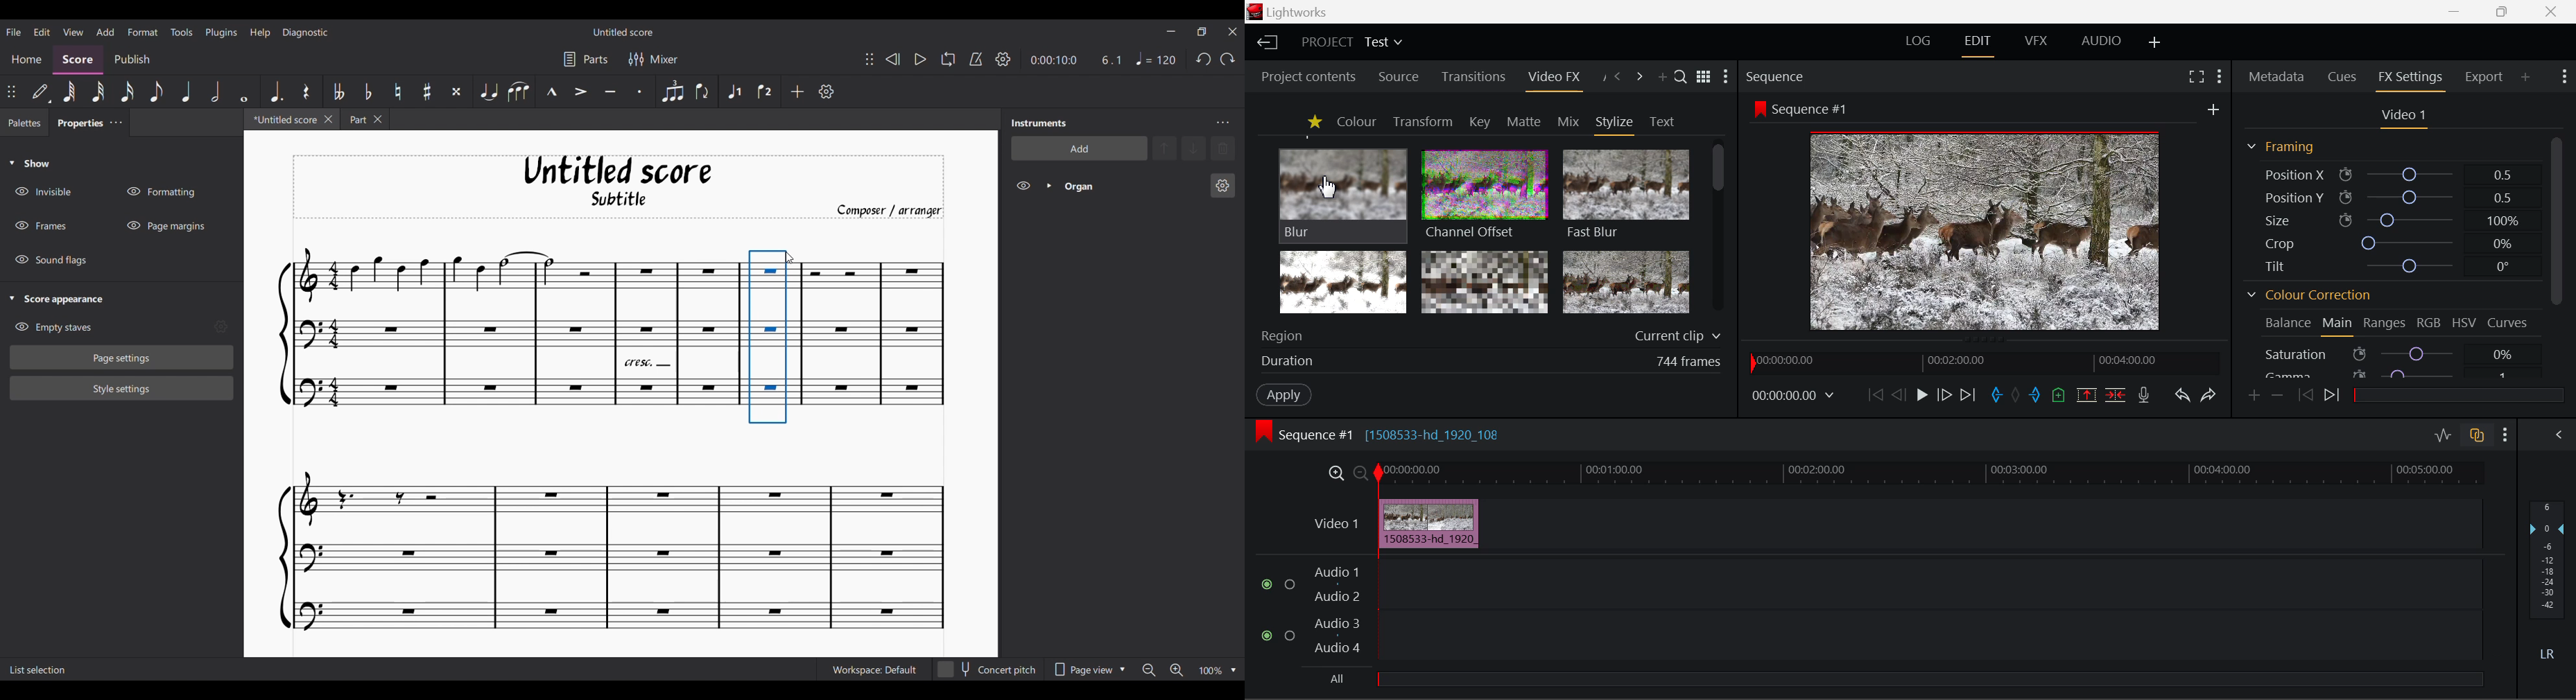 This screenshot has height=700, width=2576. I want to click on Window Title, so click(1292, 12).